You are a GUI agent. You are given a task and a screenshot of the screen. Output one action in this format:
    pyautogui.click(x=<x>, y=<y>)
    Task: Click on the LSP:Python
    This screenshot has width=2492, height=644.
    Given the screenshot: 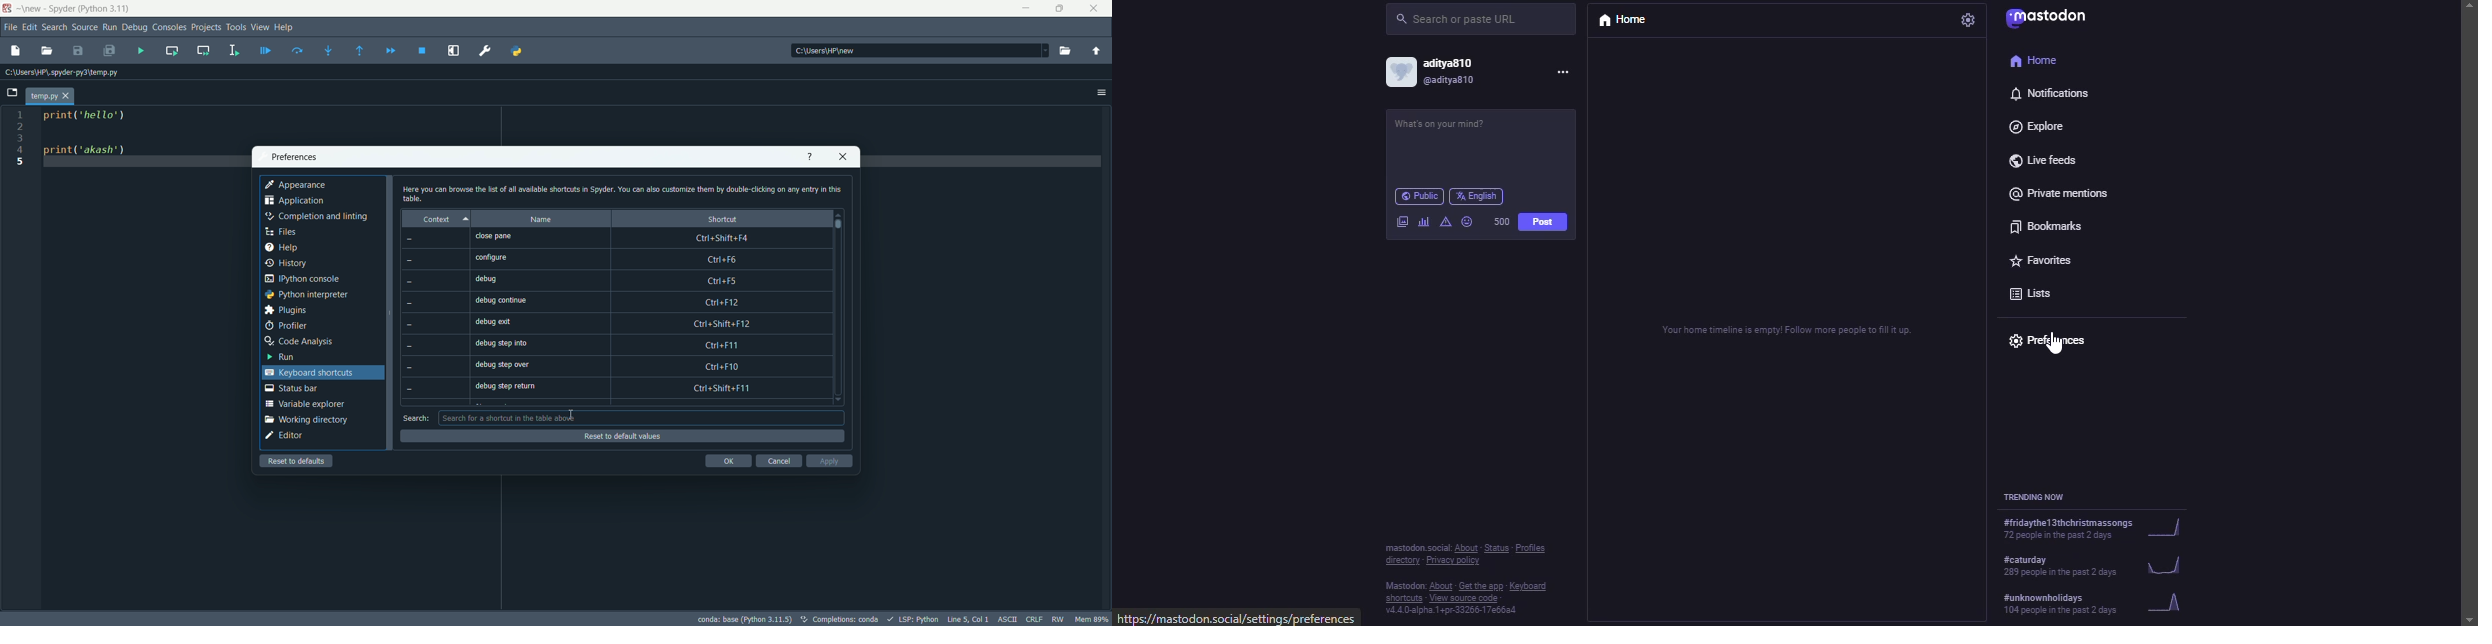 What is the action you would take?
    pyautogui.click(x=912, y=618)
    